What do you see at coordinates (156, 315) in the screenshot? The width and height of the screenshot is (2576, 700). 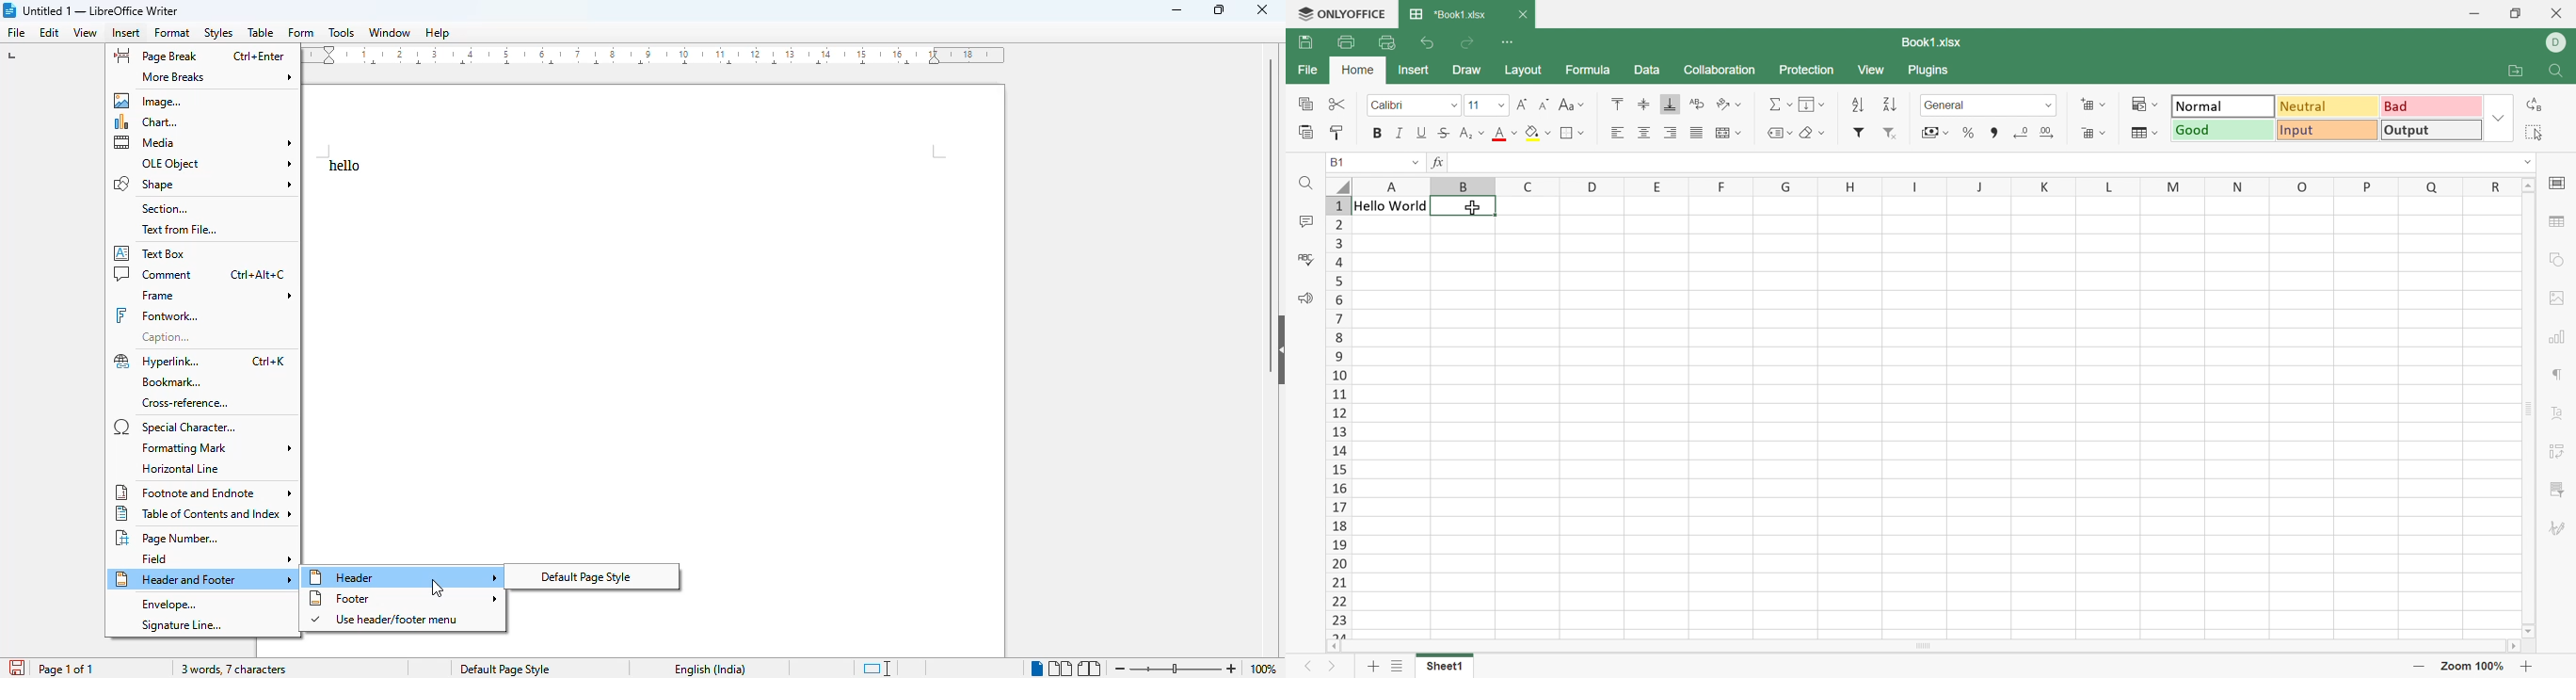 I see `fontwork` at bounding box center [156, 315].